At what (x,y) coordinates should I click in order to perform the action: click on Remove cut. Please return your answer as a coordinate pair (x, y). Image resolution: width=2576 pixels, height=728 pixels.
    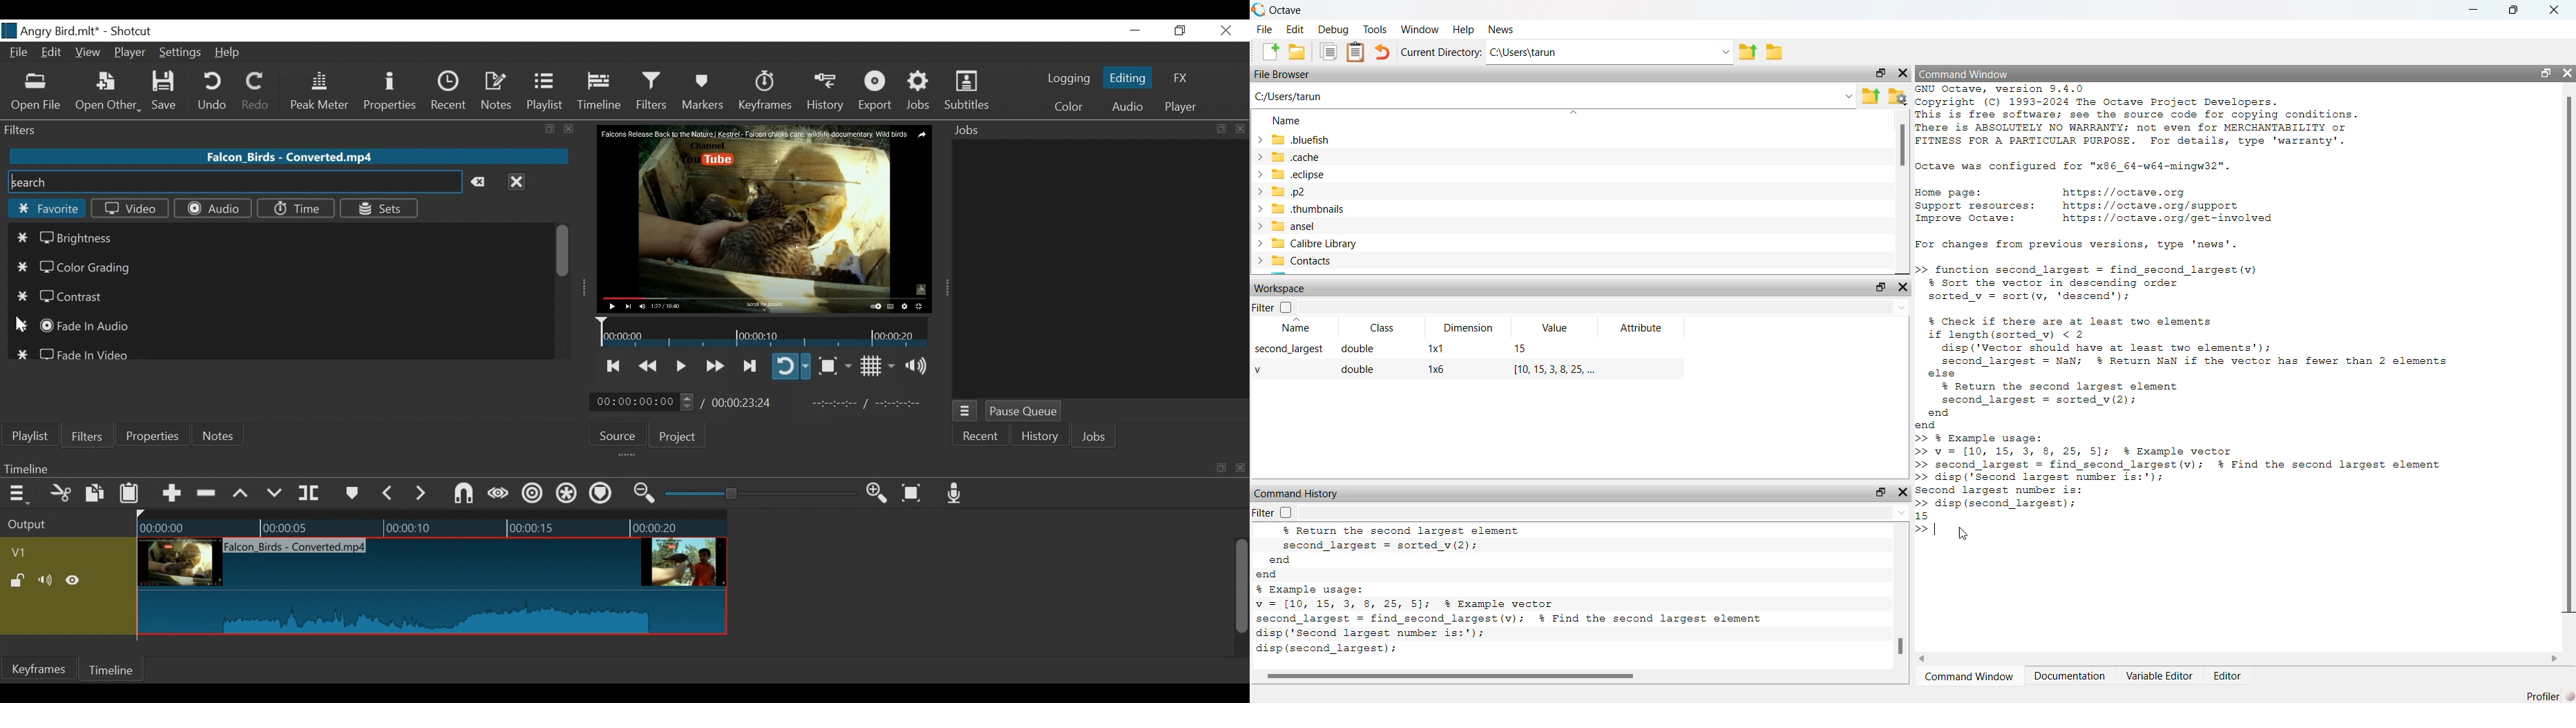
    Looking at the image, I should click on (208, 494).